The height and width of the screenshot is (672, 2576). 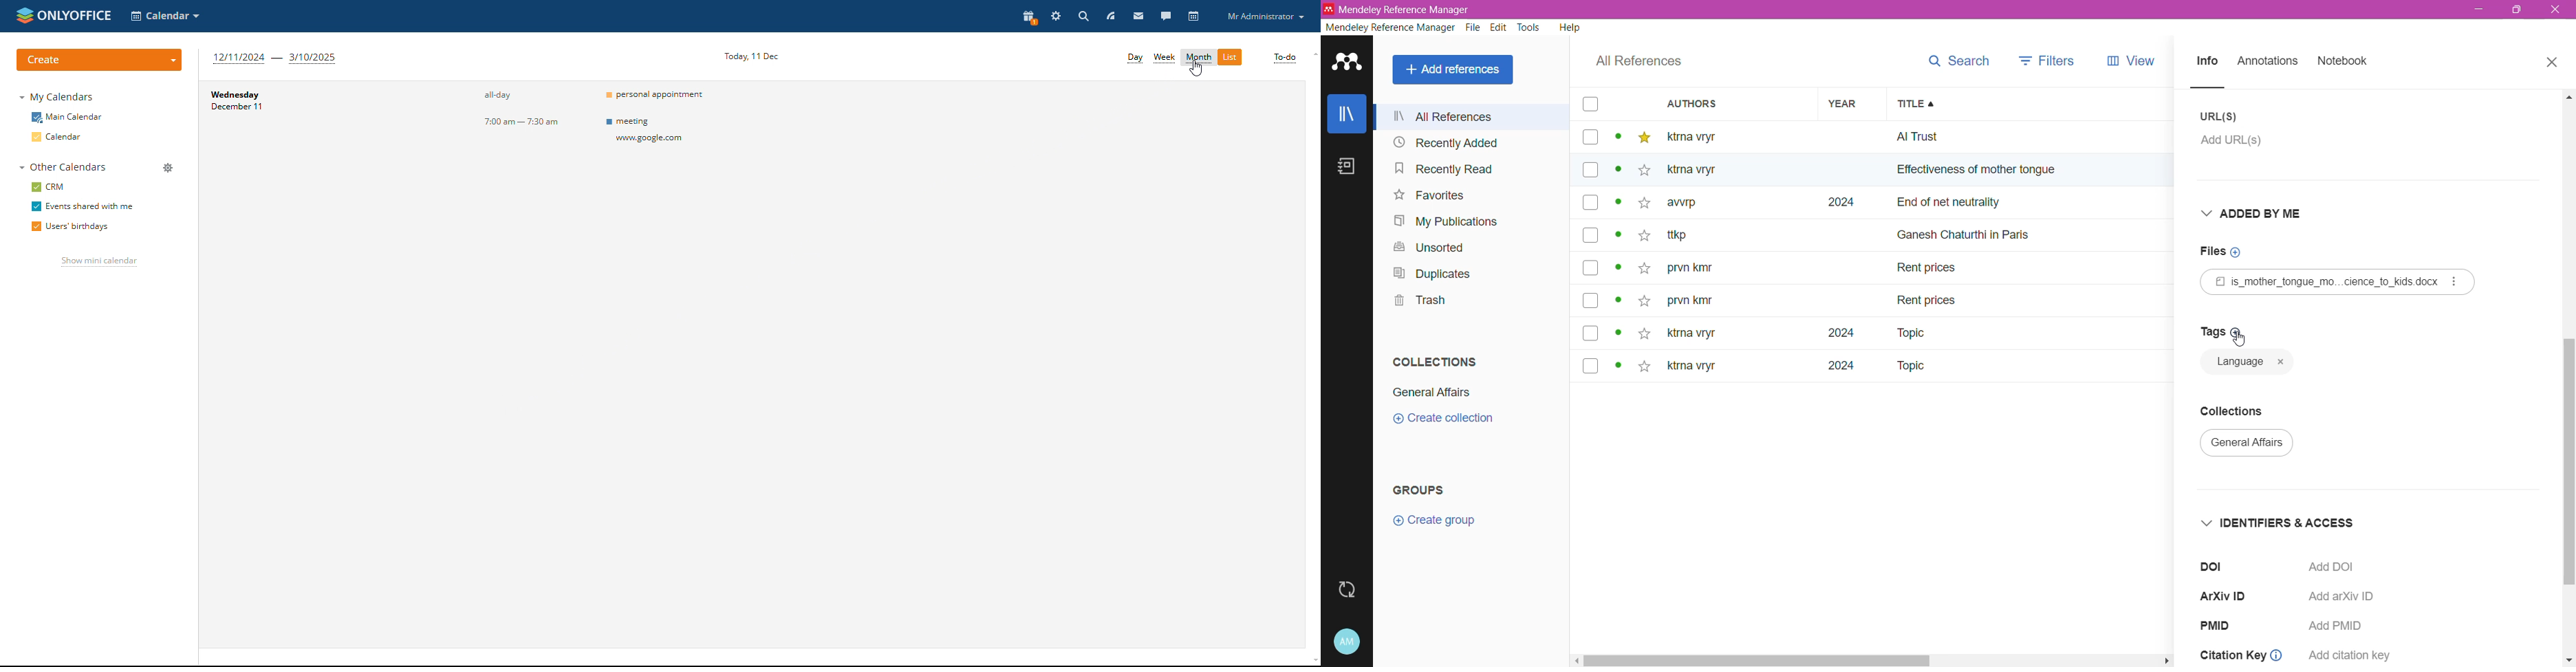 I want to click on box, so click(x=1589, y=105).